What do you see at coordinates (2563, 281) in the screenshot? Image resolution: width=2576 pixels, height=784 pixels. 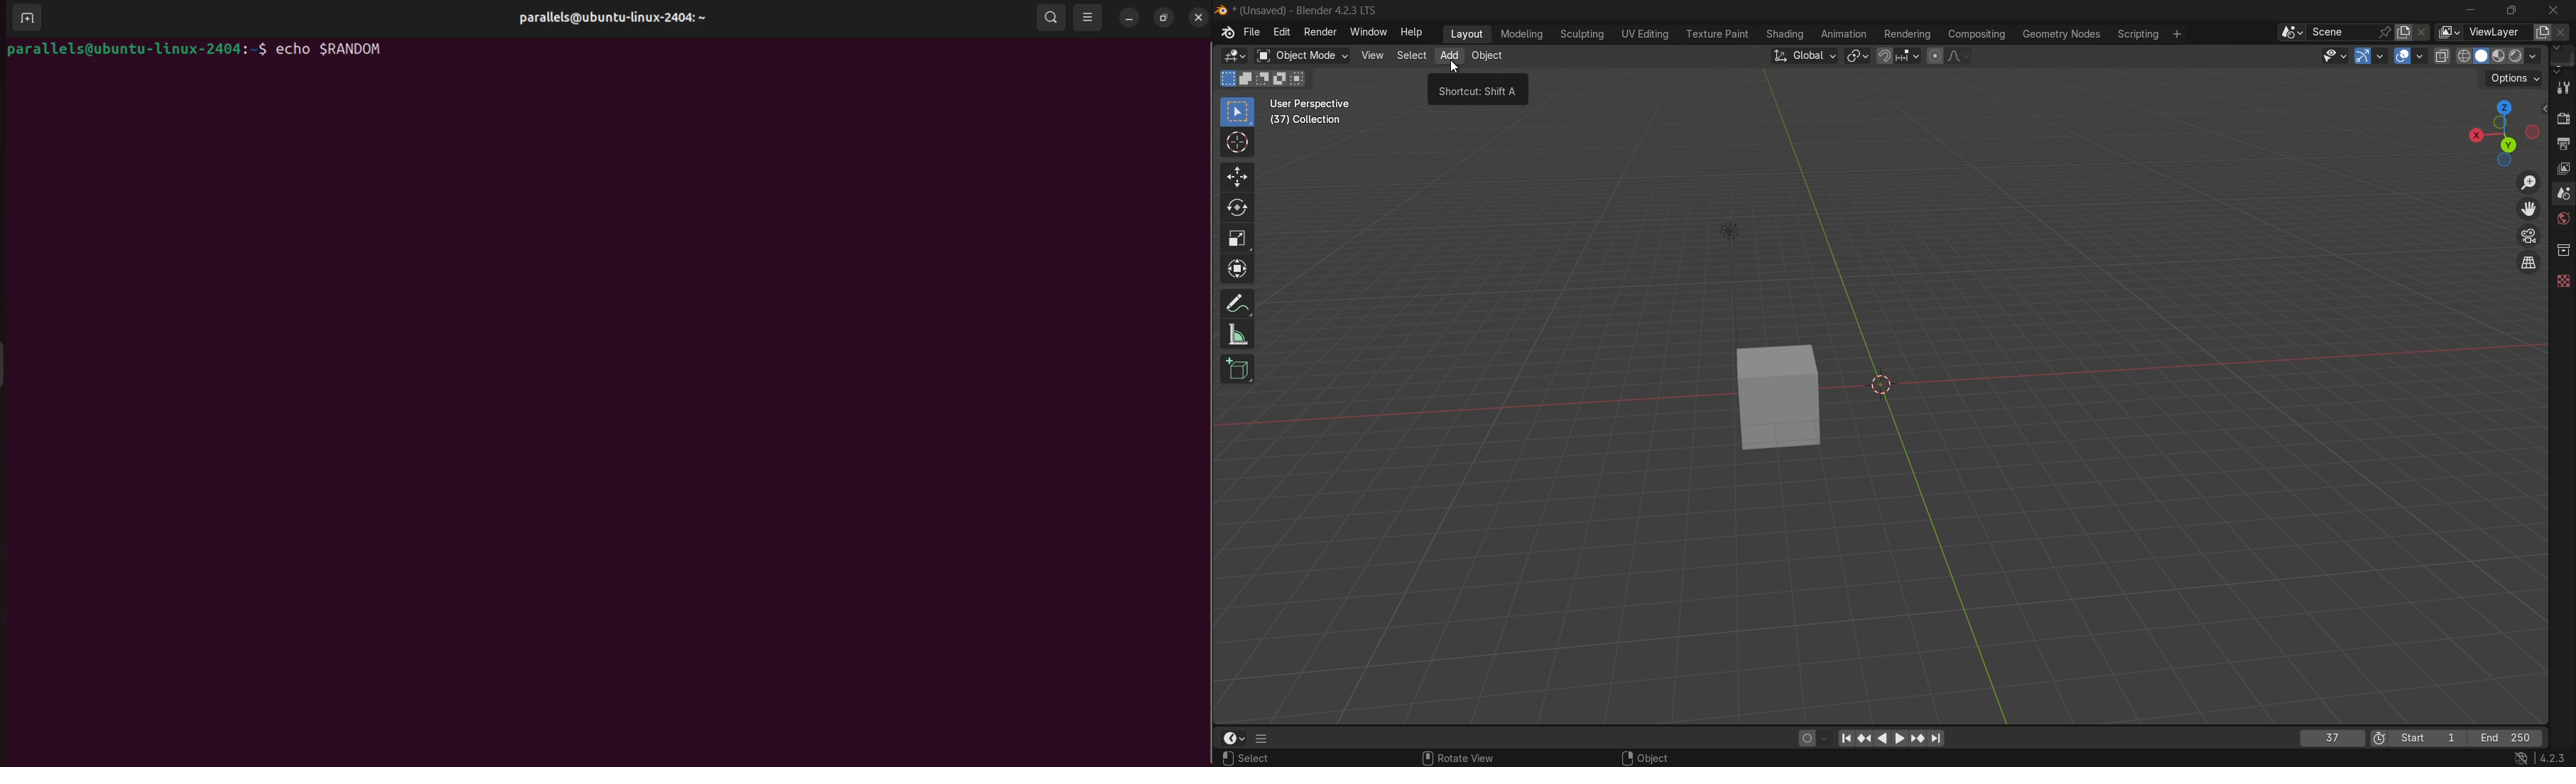 I see `texture` at bounding box center [2563, 281].